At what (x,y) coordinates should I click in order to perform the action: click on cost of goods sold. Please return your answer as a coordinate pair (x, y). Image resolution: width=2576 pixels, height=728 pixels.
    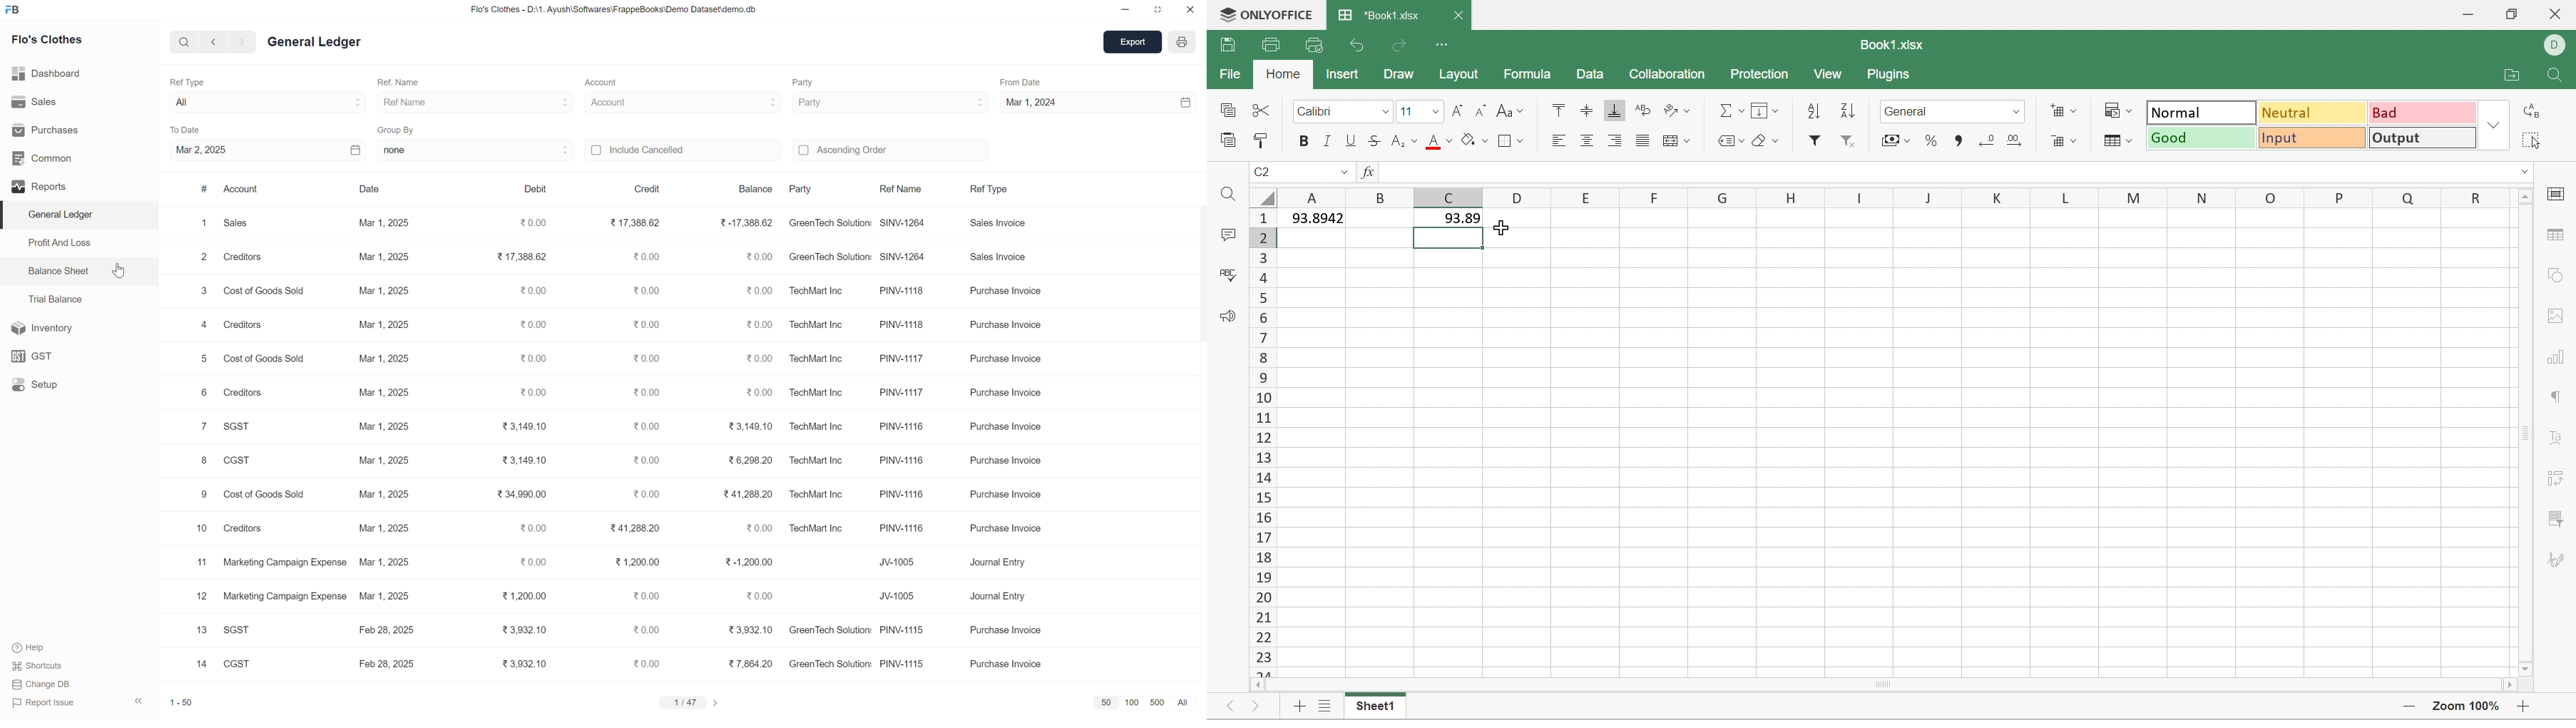
    Looking at the image, I should click on (270, 359).